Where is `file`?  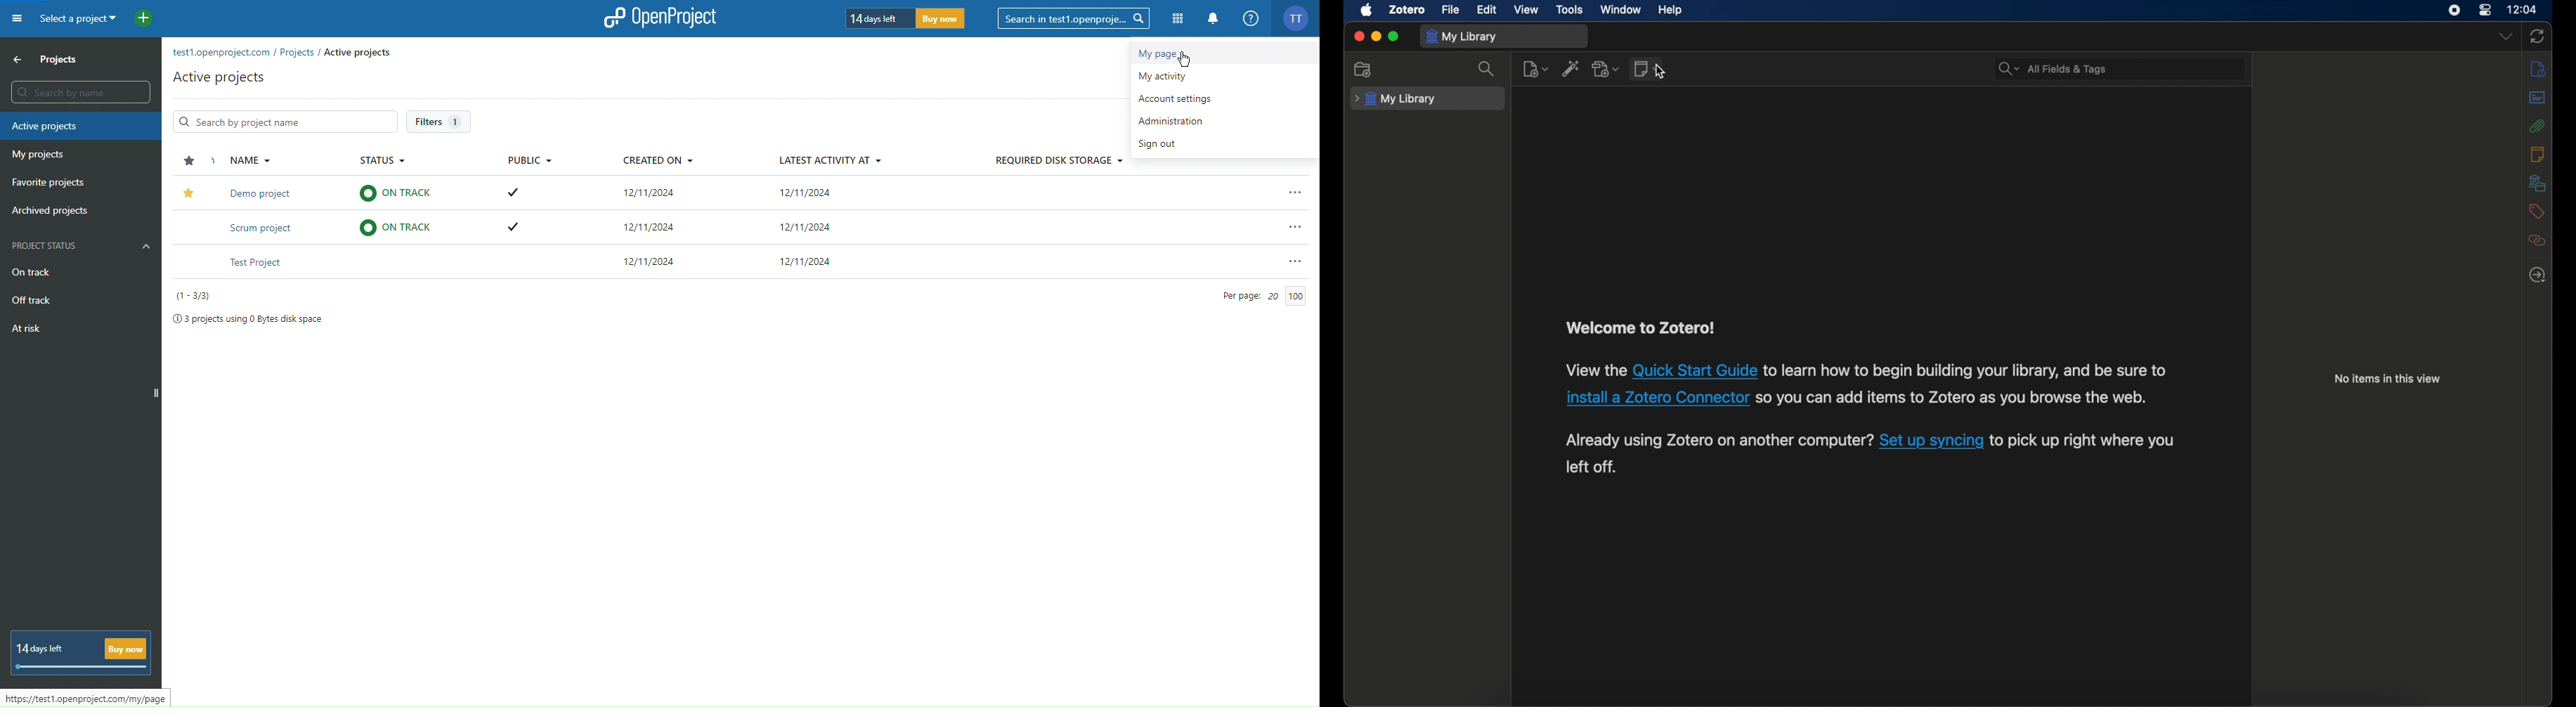
file is located at coordinates (1451, 10).